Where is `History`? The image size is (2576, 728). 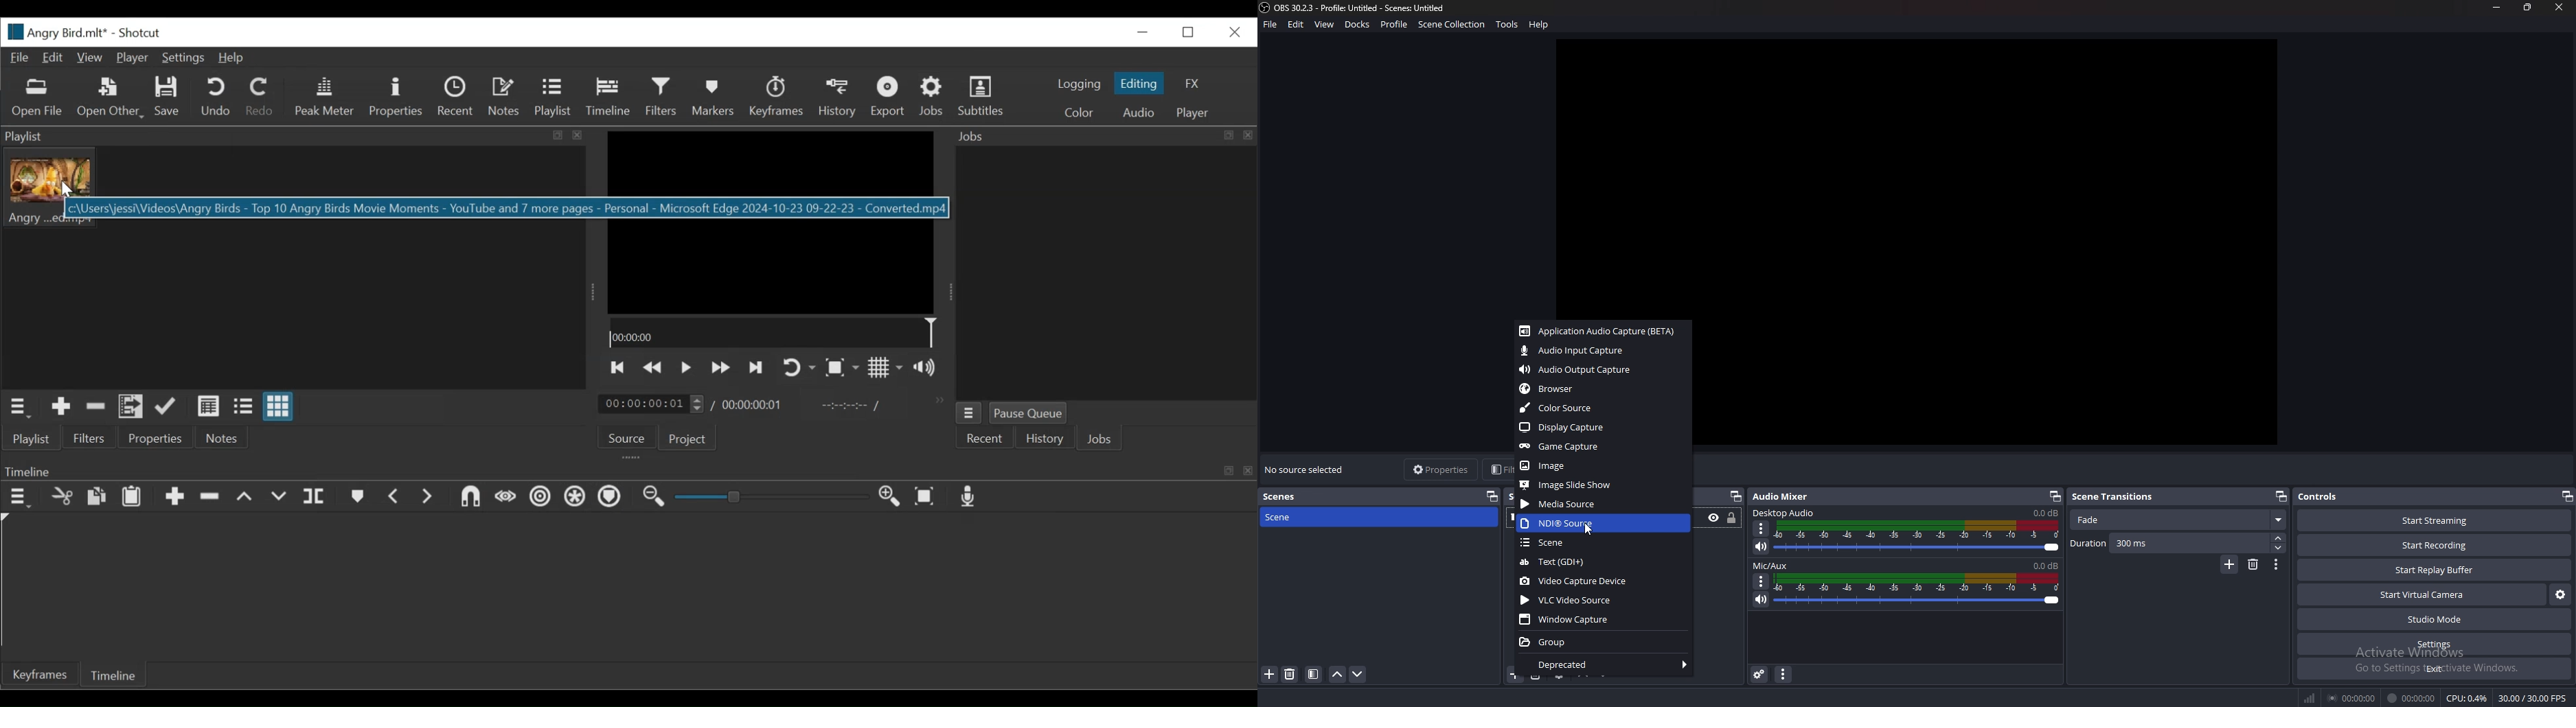
History is located at coordinates (1045, 440).